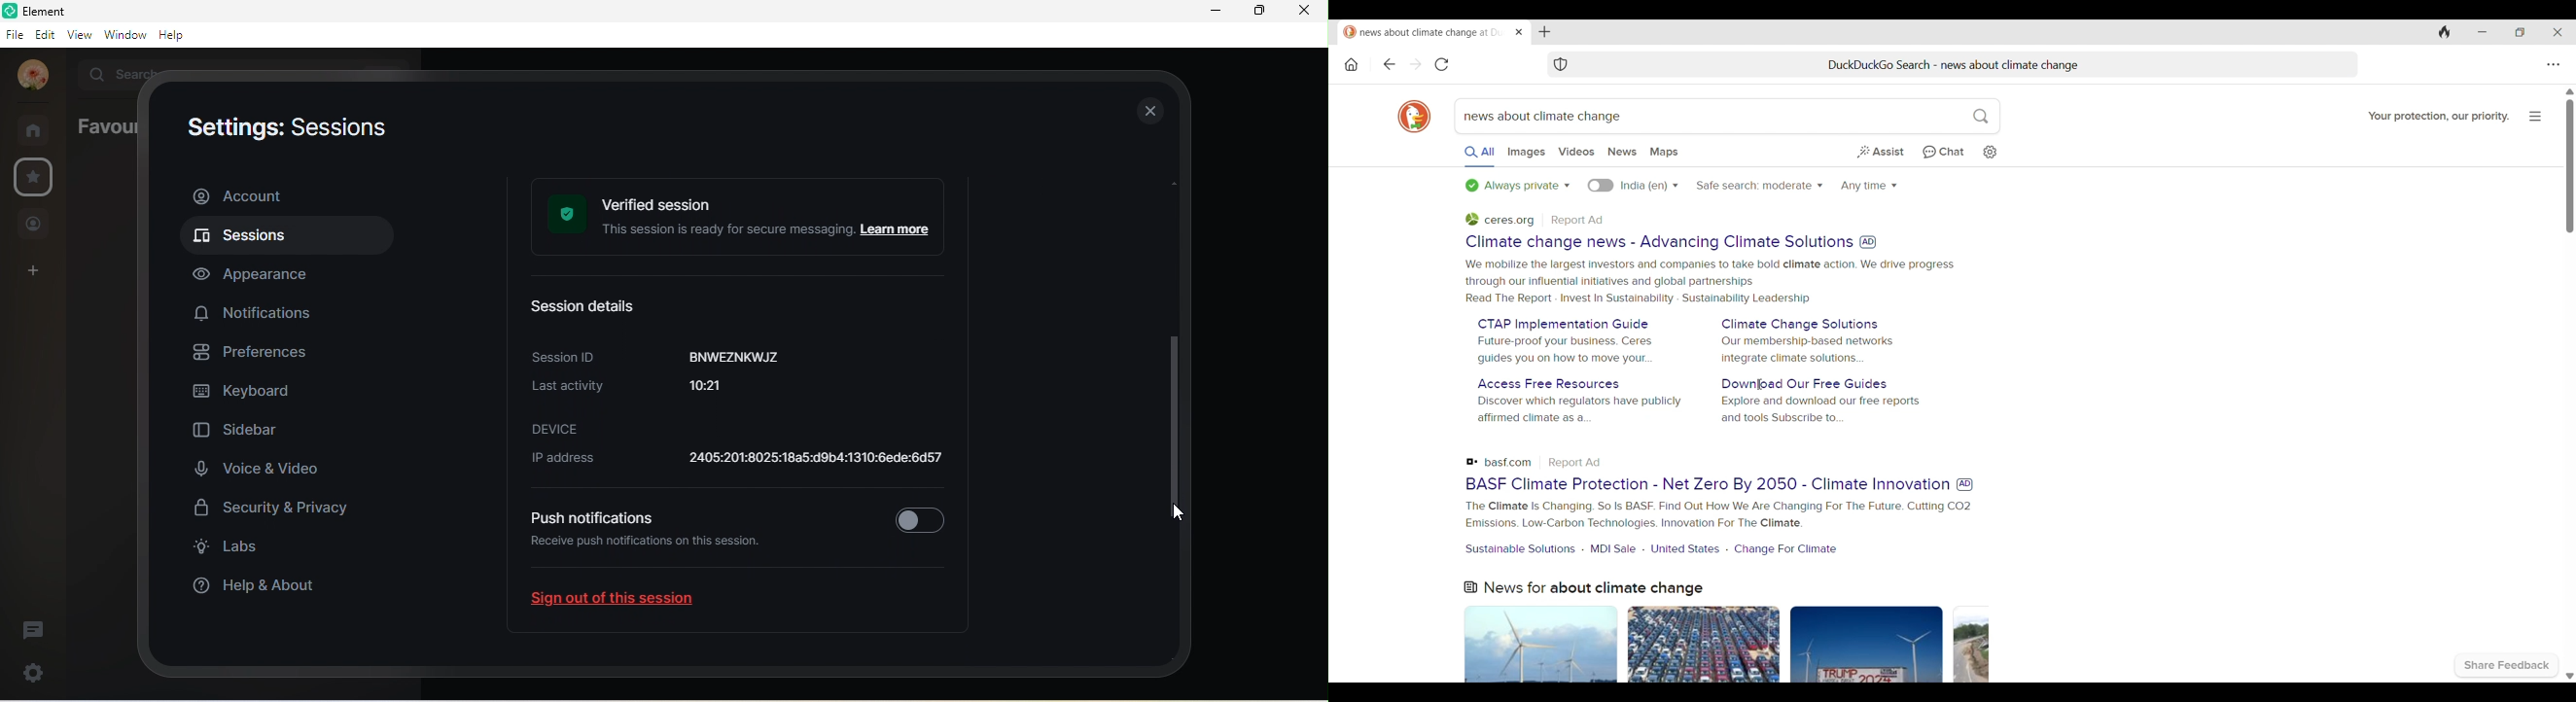 The height and width of the screenshot is (728, 2576). Describe the element at coordinates (265, 584) in the screenshot. I see `help and about` at that location.